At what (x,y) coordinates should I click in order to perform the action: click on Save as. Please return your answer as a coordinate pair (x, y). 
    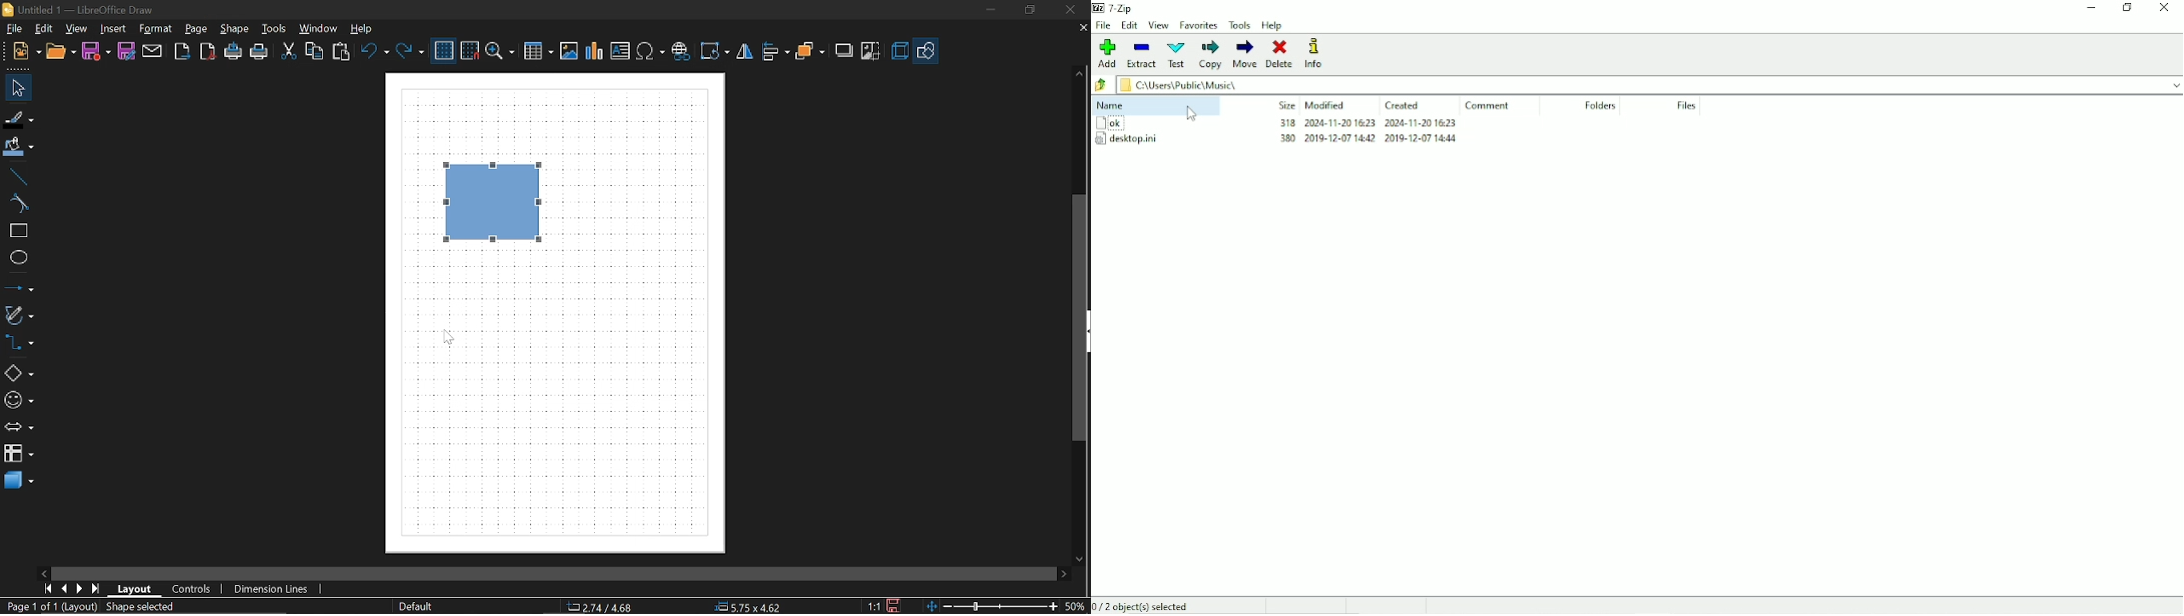
    Looking at the image, I should click on (126, 51).